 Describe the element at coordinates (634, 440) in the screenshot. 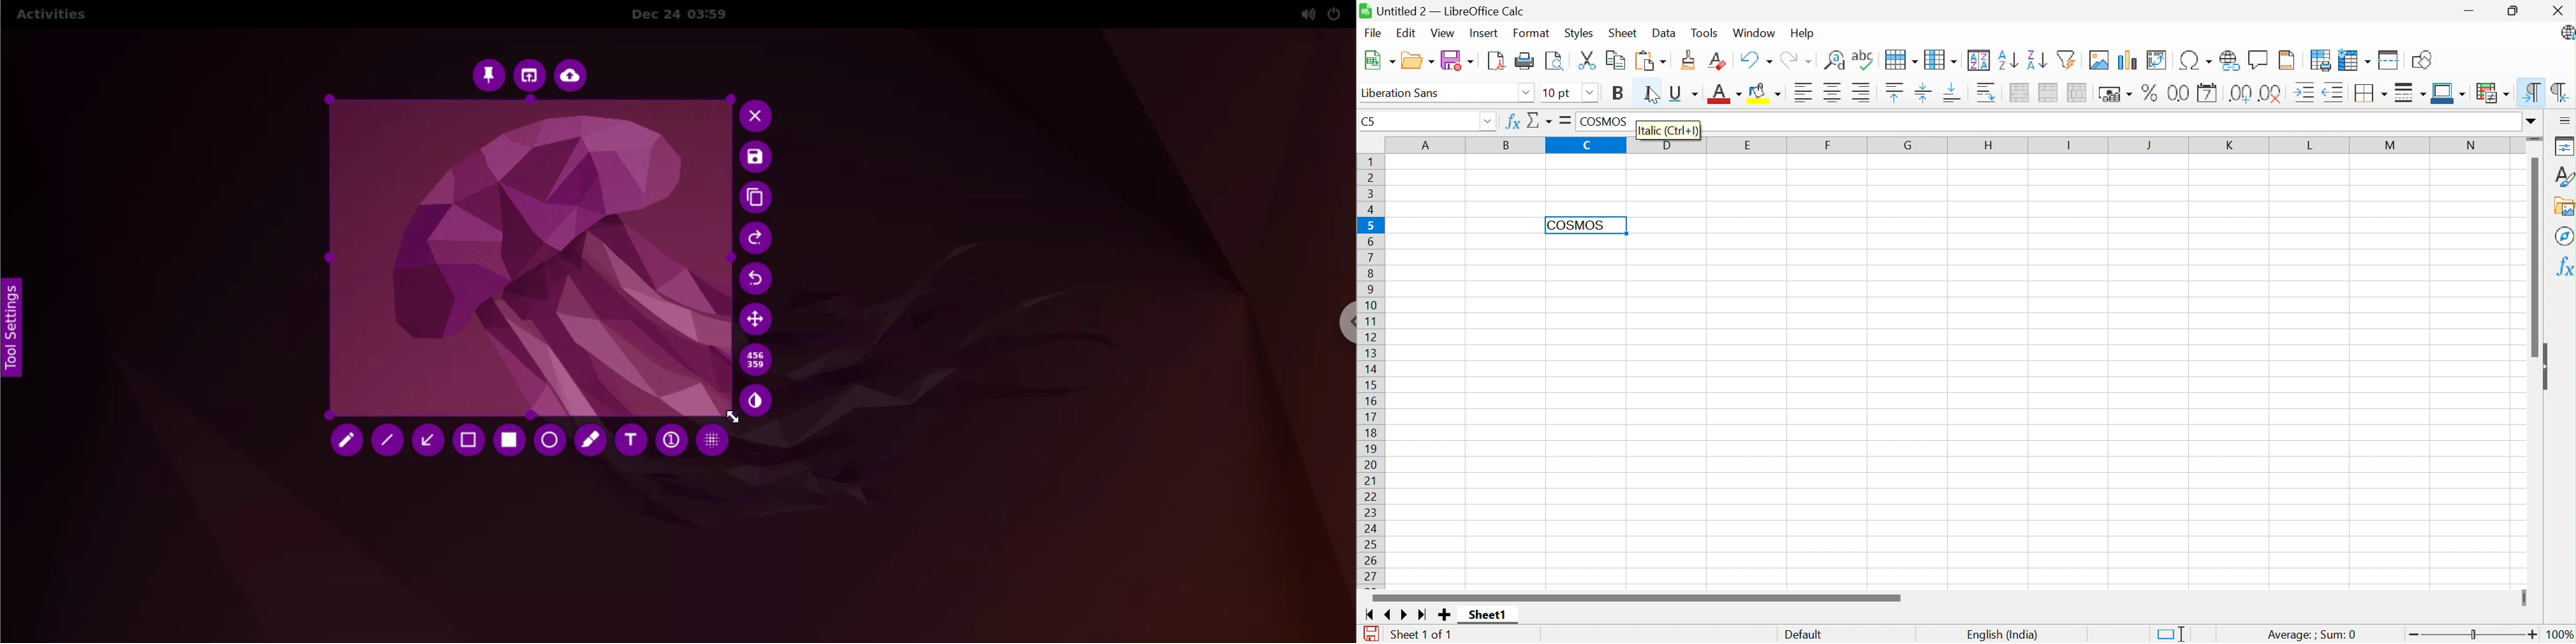

I see `text` at that location.